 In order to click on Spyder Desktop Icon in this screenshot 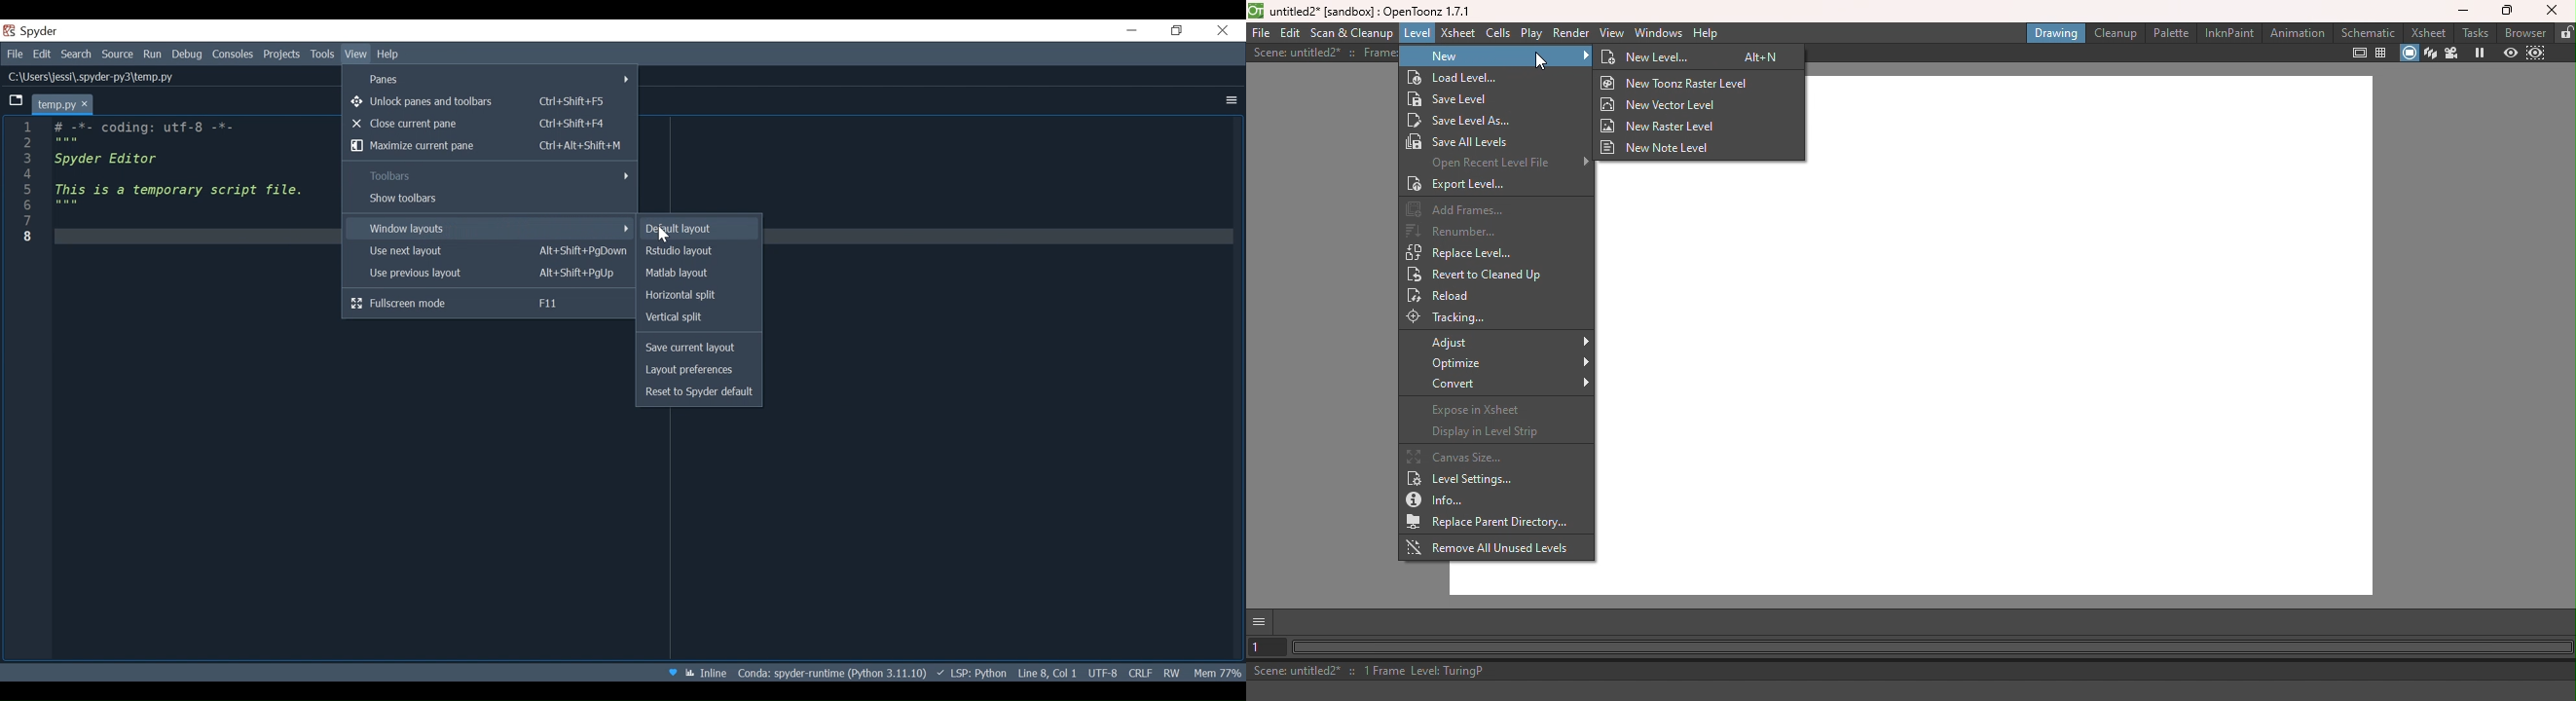, I will do `click(8, 30)`.